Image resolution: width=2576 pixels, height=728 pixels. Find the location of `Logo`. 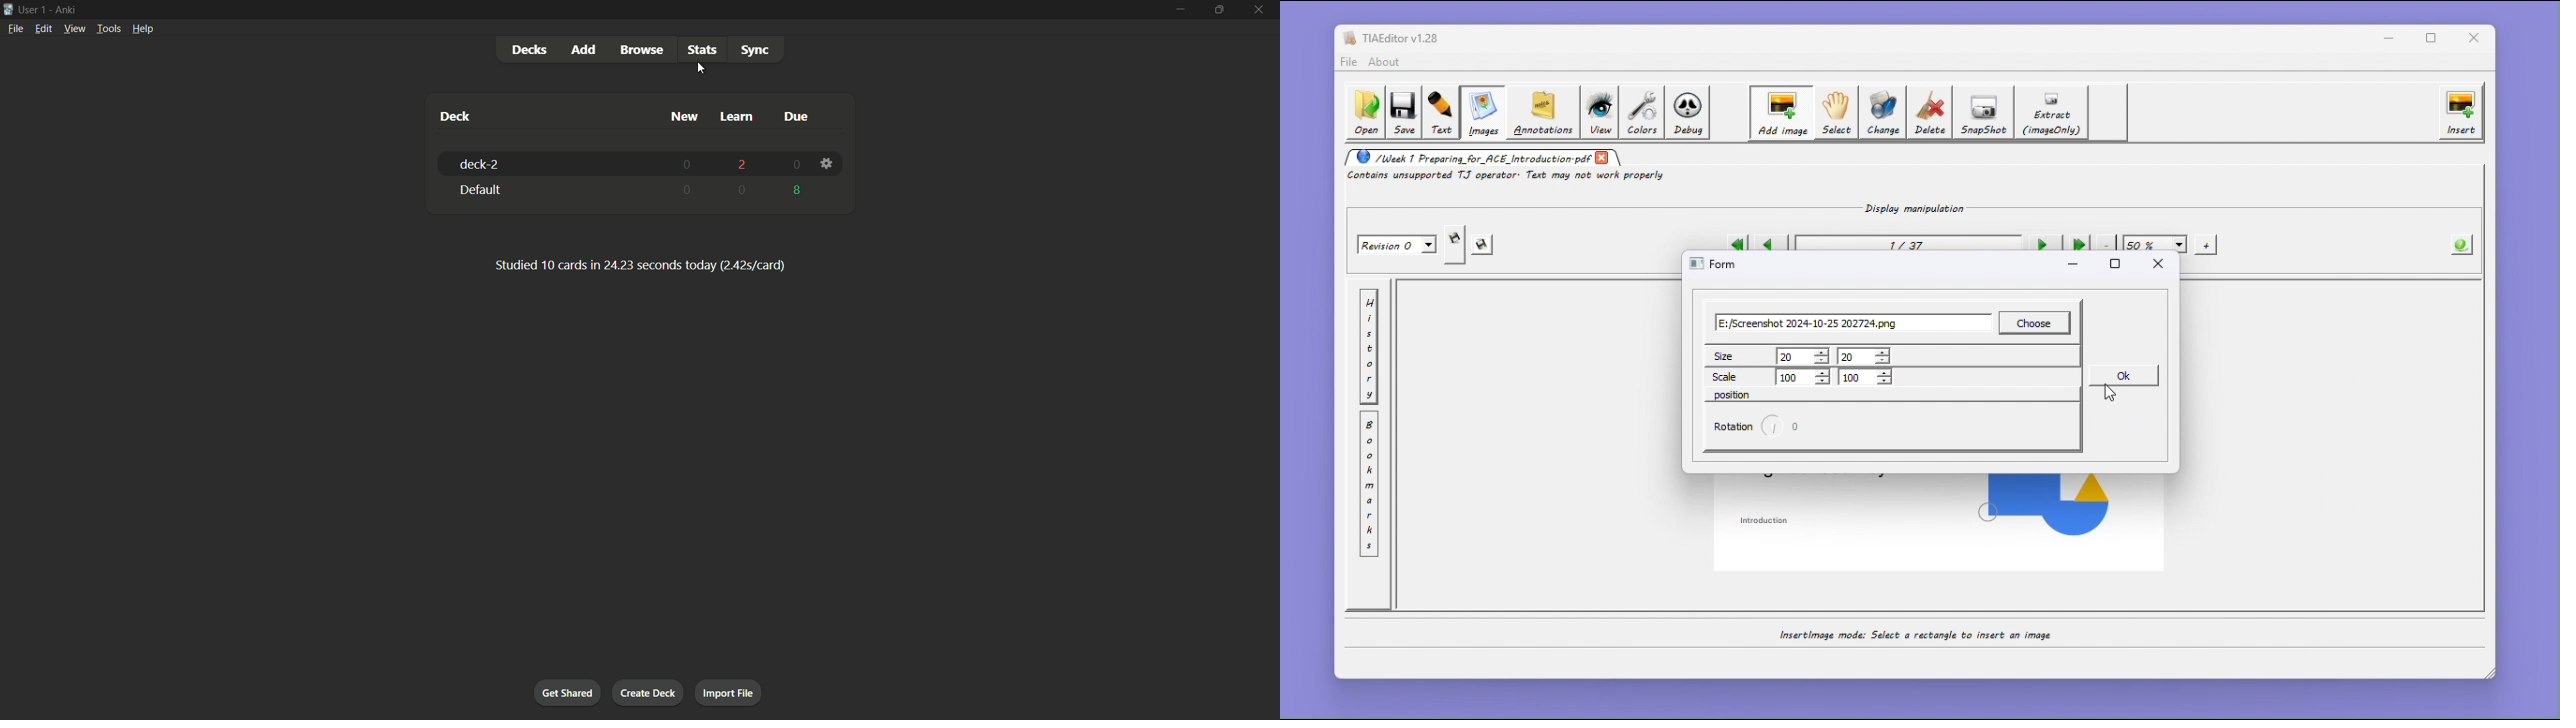

Logo is located at coordinates (8, 10).